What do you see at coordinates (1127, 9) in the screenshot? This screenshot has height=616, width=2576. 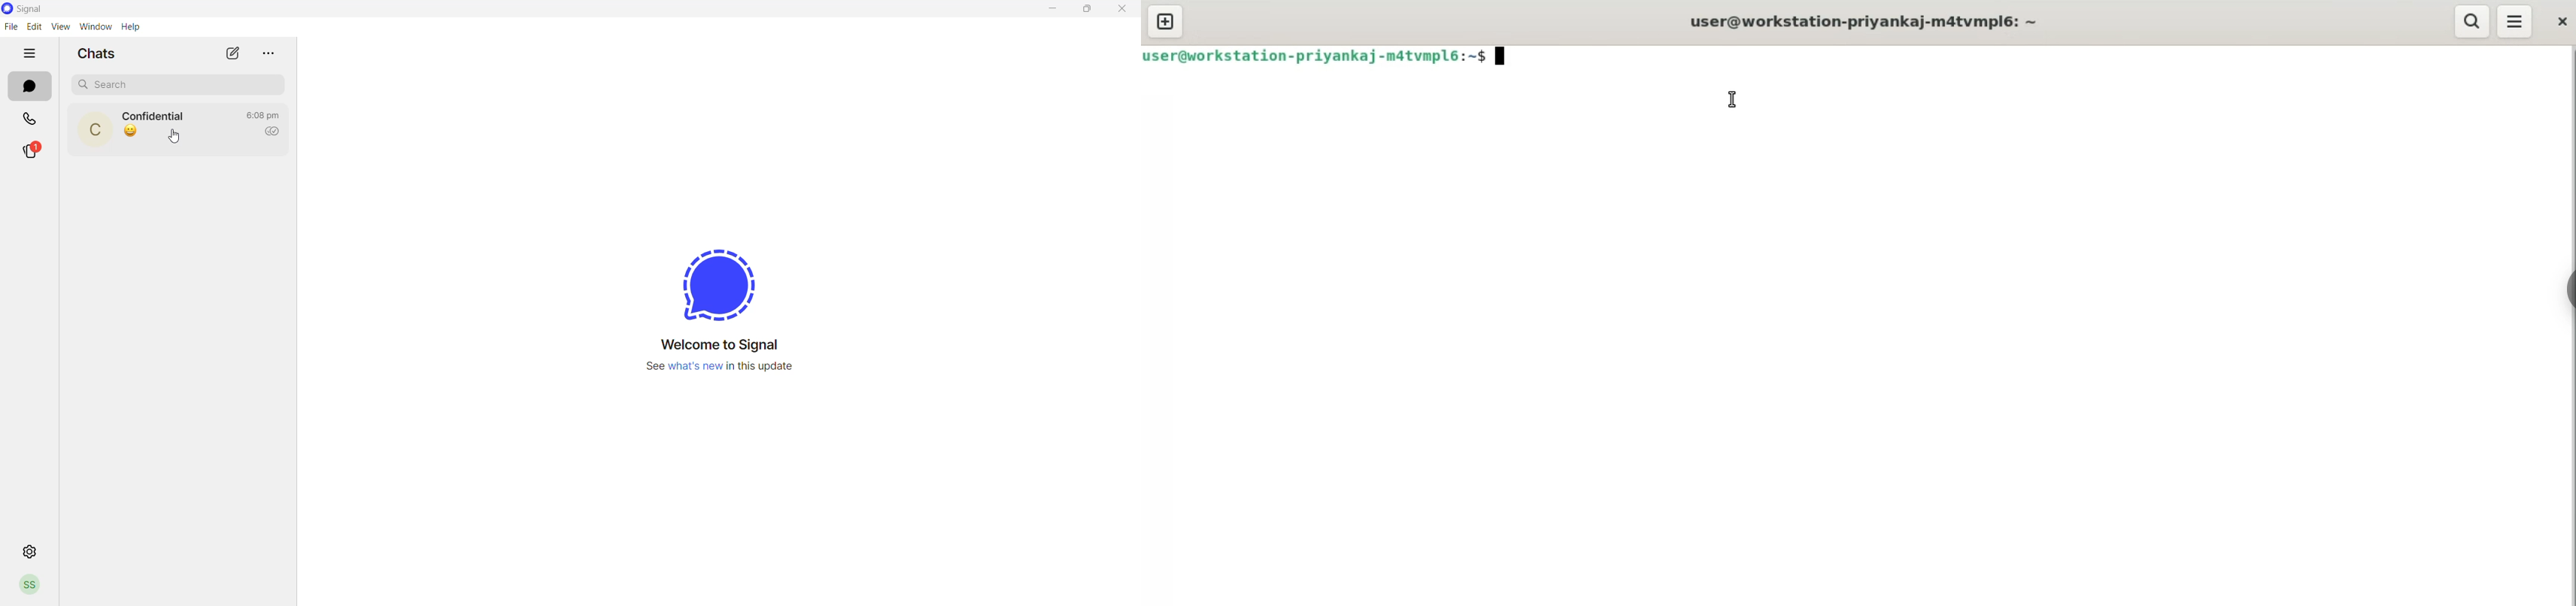 I see `close` at bounding box center [1127, 9].